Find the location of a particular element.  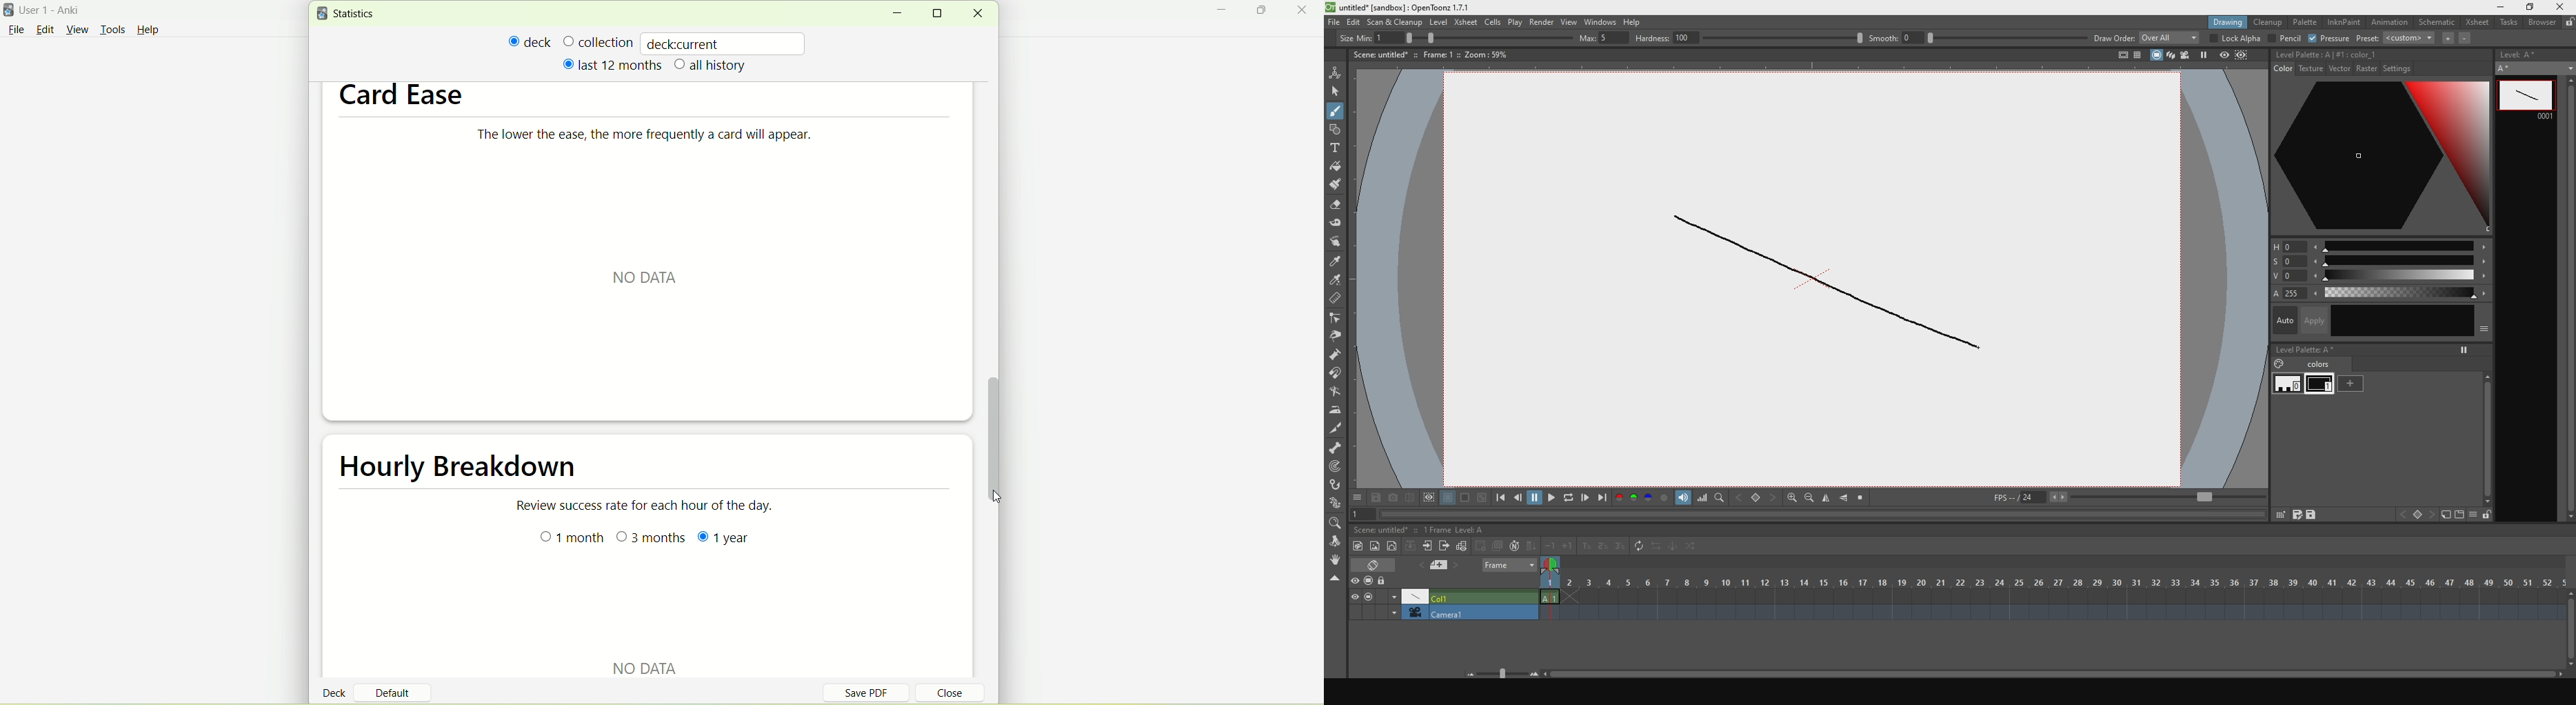

File  is located at coordinates (16, 30).